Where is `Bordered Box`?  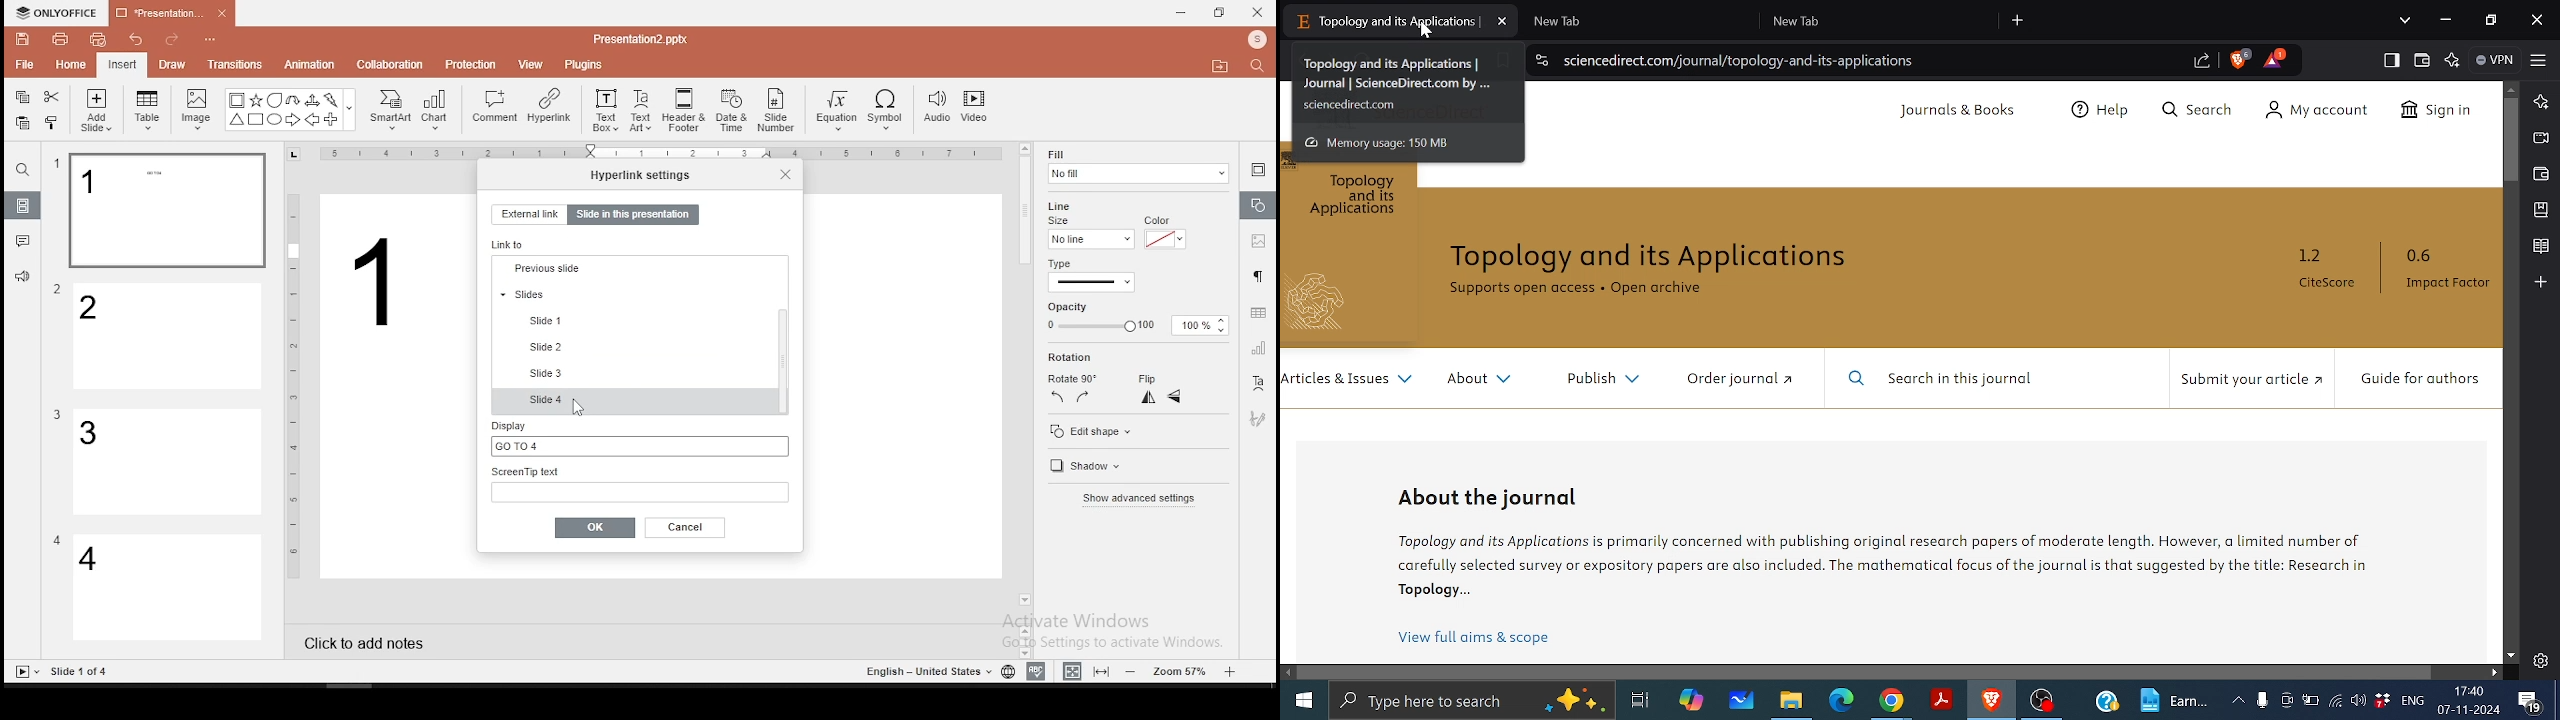 Bordered Box is located at coordinates (237, 100).